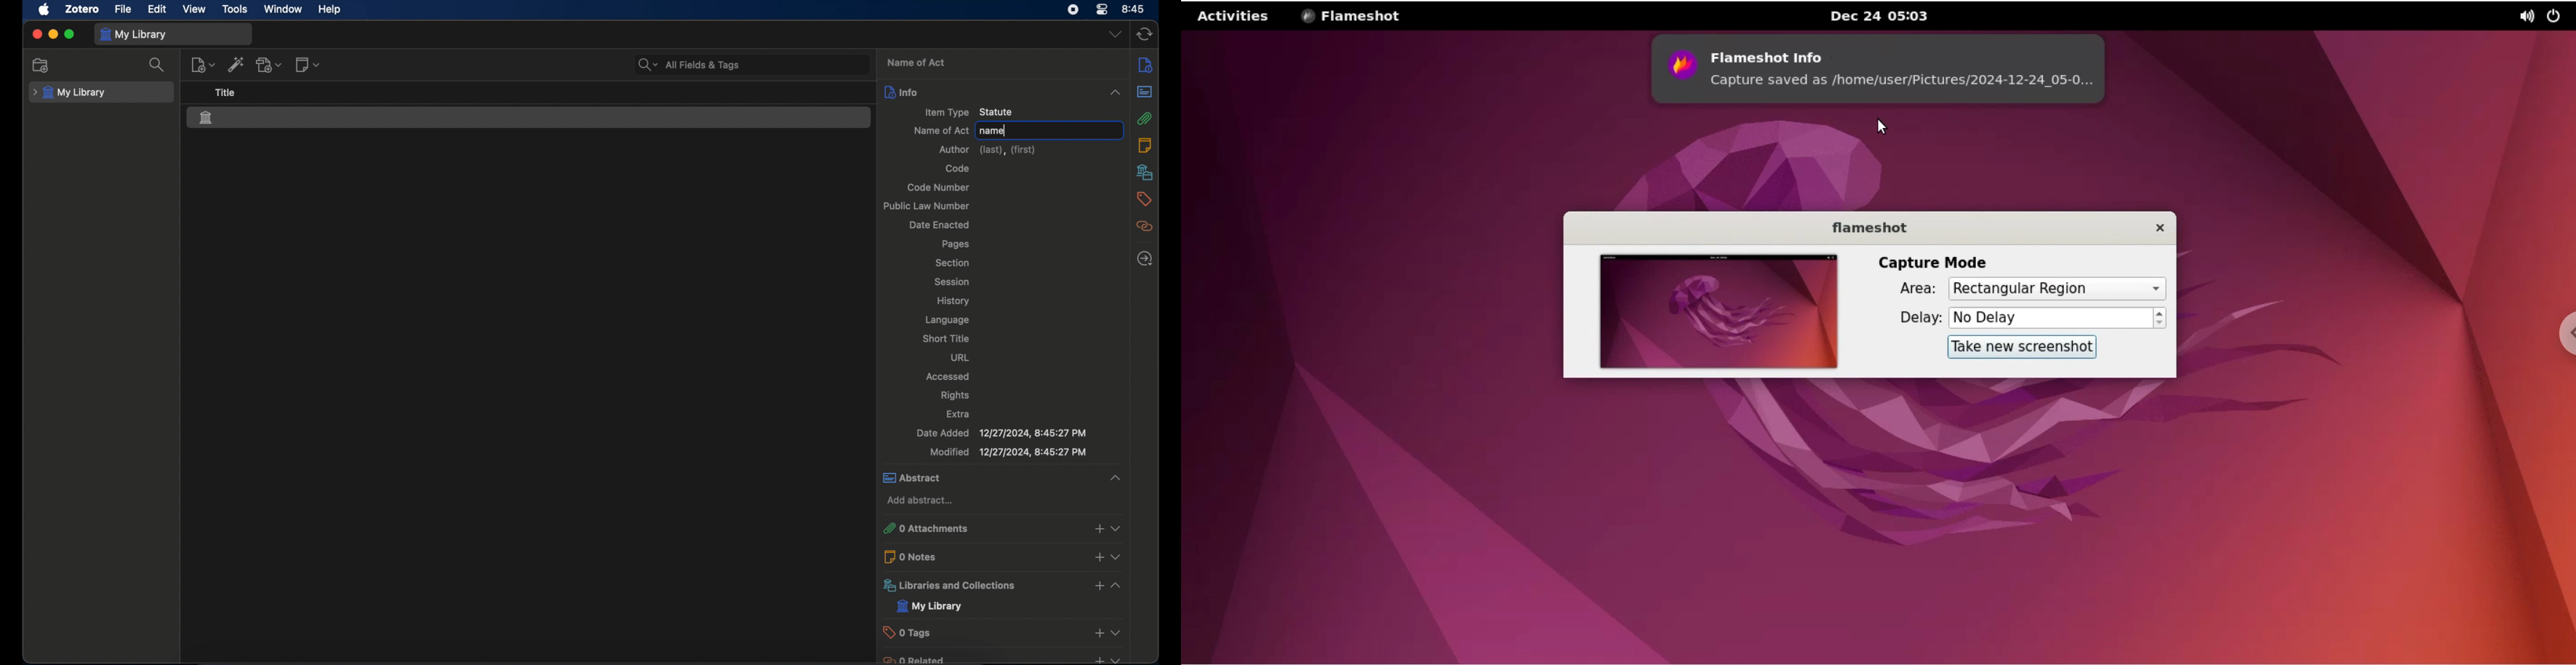 Image resolution: width=2576 pixels, height=672 pixels. I want to click on capture mode , so click(1925, 262).